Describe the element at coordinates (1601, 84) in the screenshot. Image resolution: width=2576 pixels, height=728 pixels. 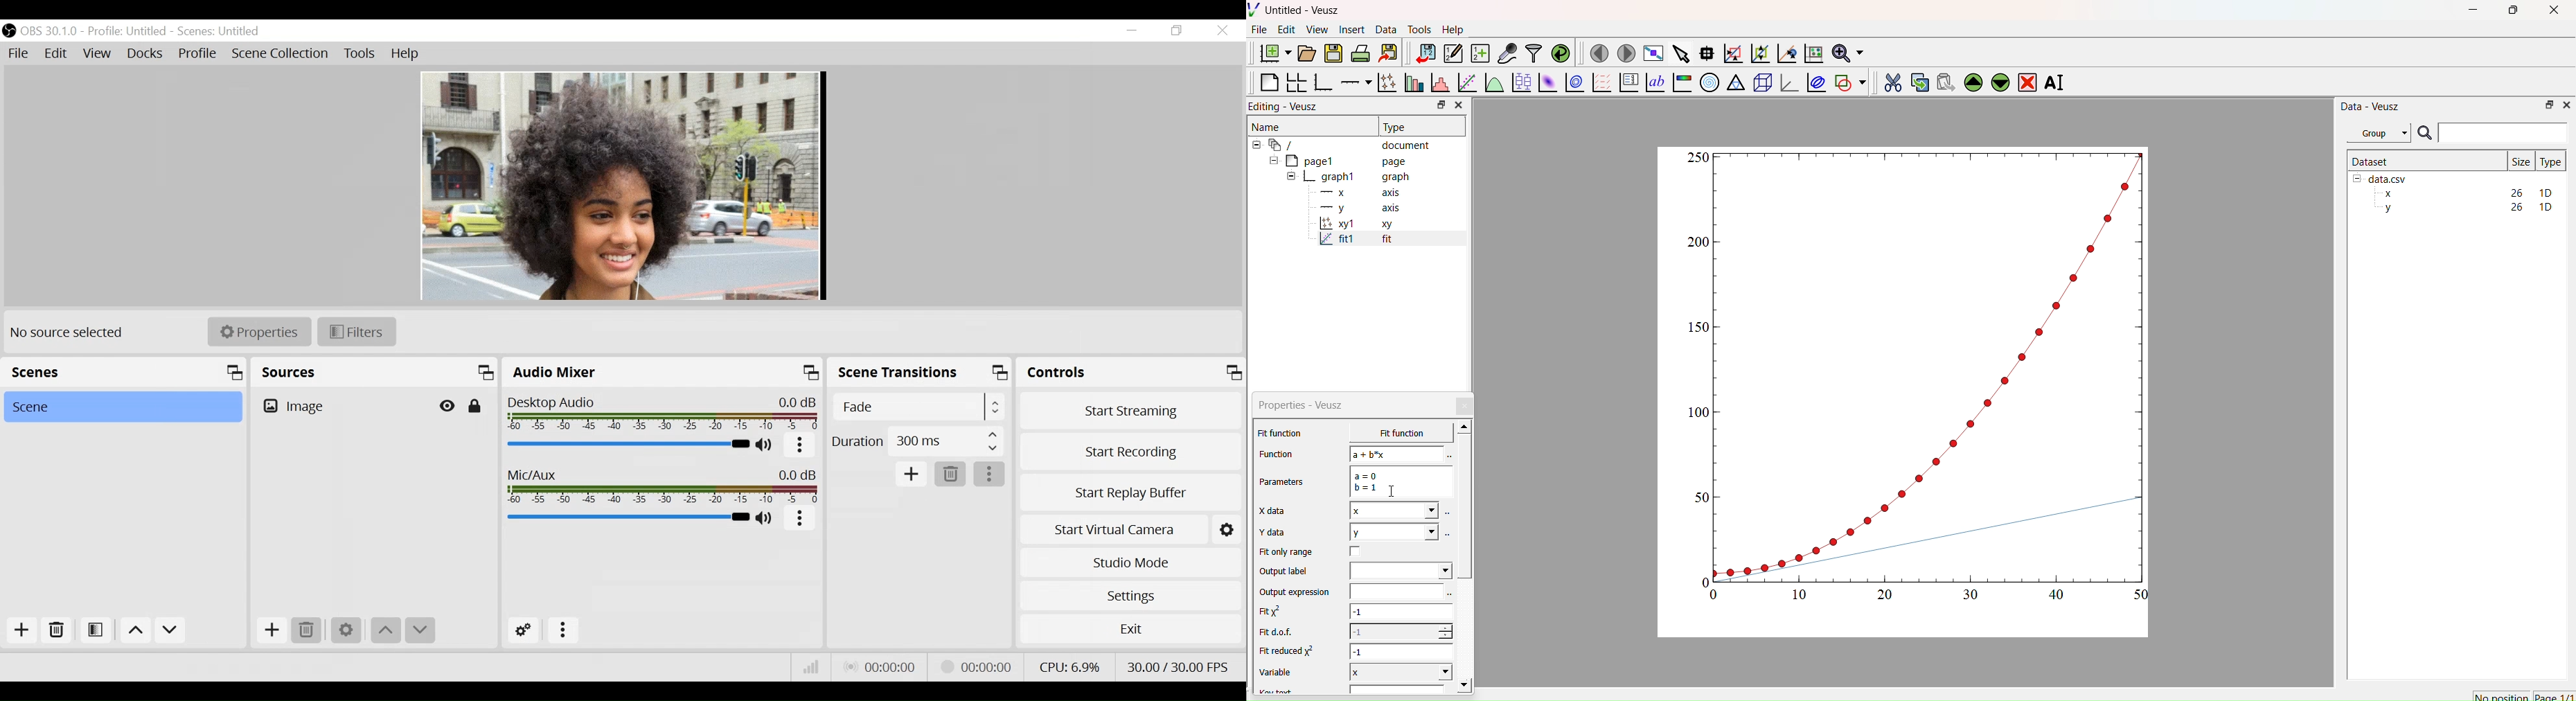
I see `Plot Vector Field` at that location.